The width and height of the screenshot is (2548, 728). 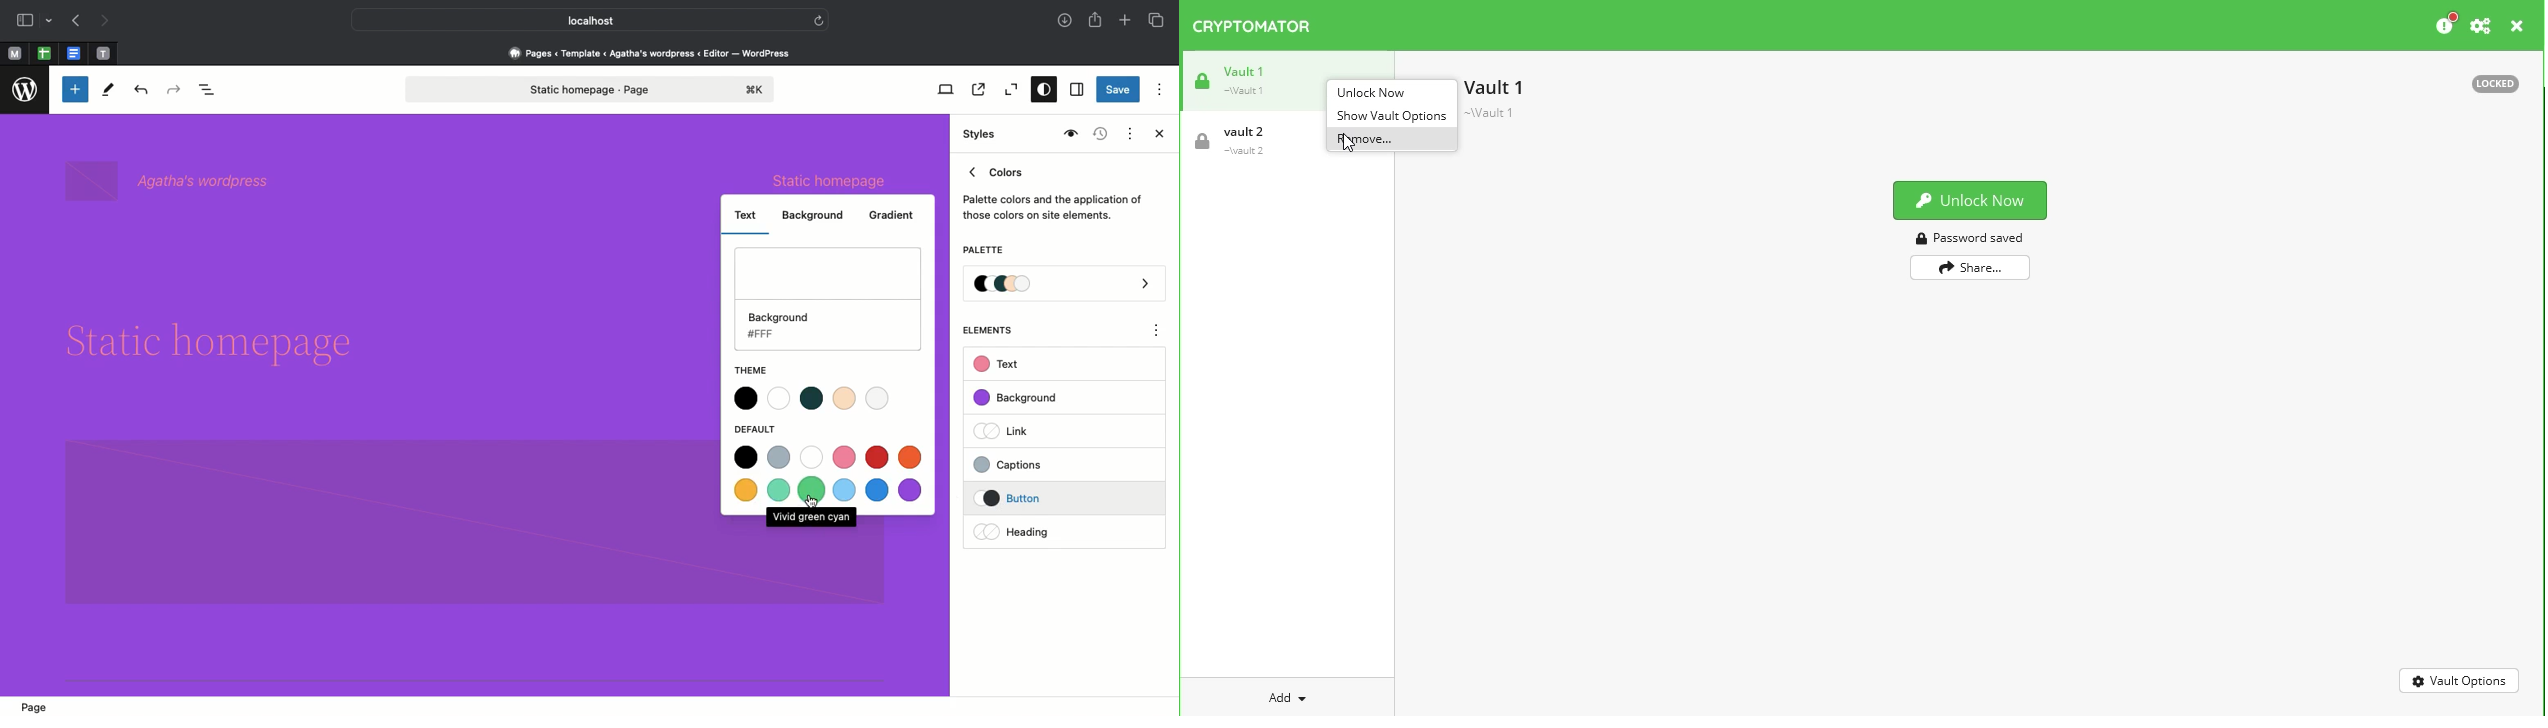 I want to click on add vault, so click(x=1283, y=699).